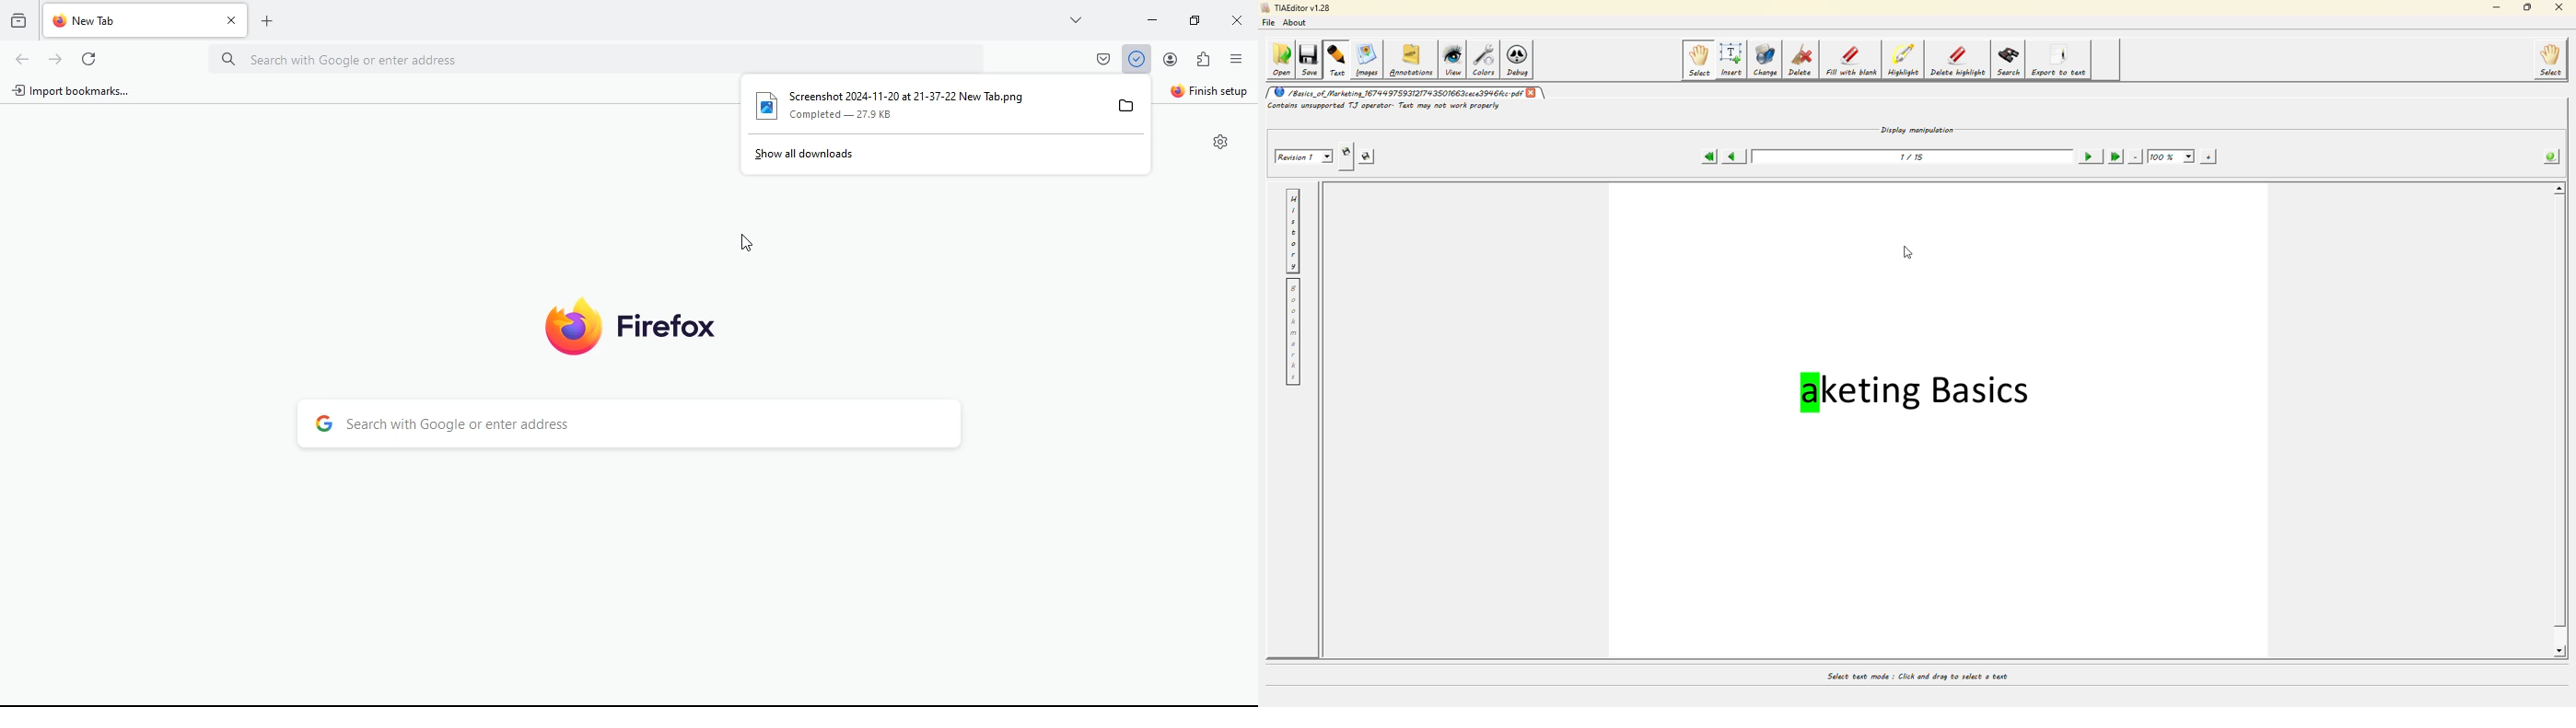 This screenshot has height=728, width=2576. Describe the element at coordinates (76, 92) in the screenshot. I see `import bookmarks` at that location.